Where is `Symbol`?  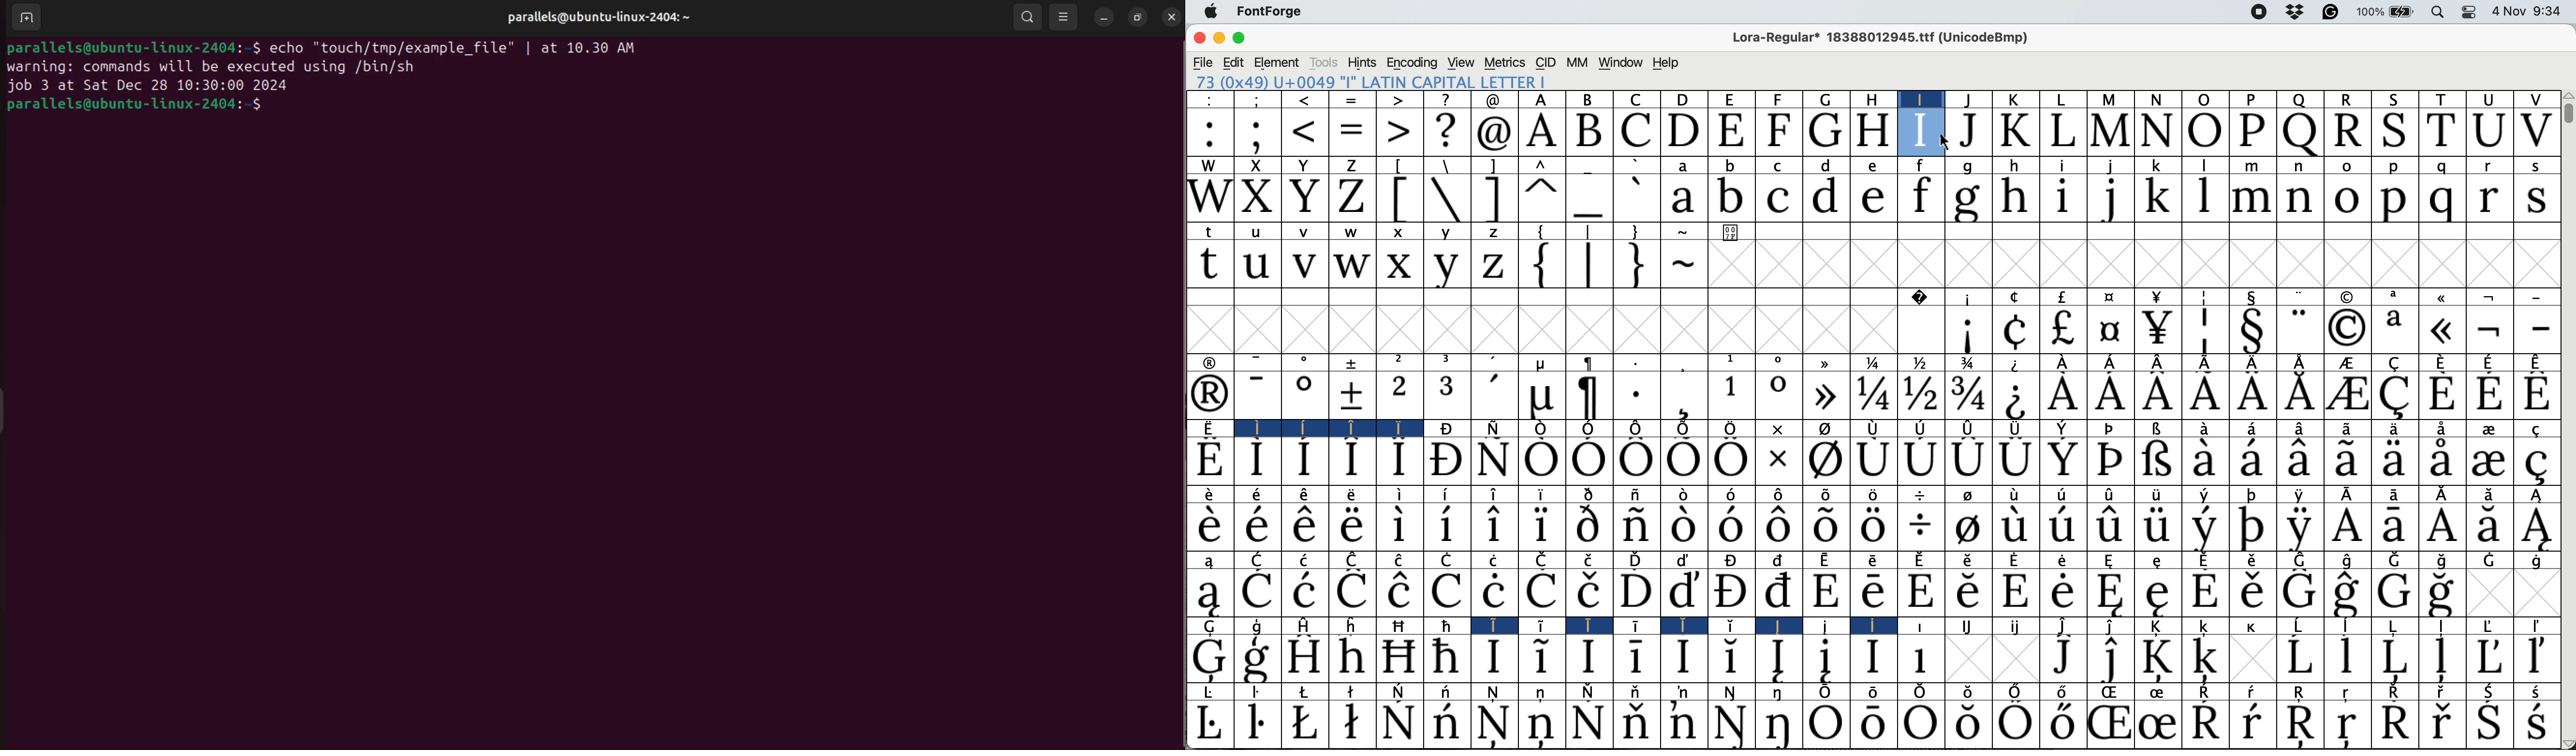
Symbol is located at coordinates (2397, 527).